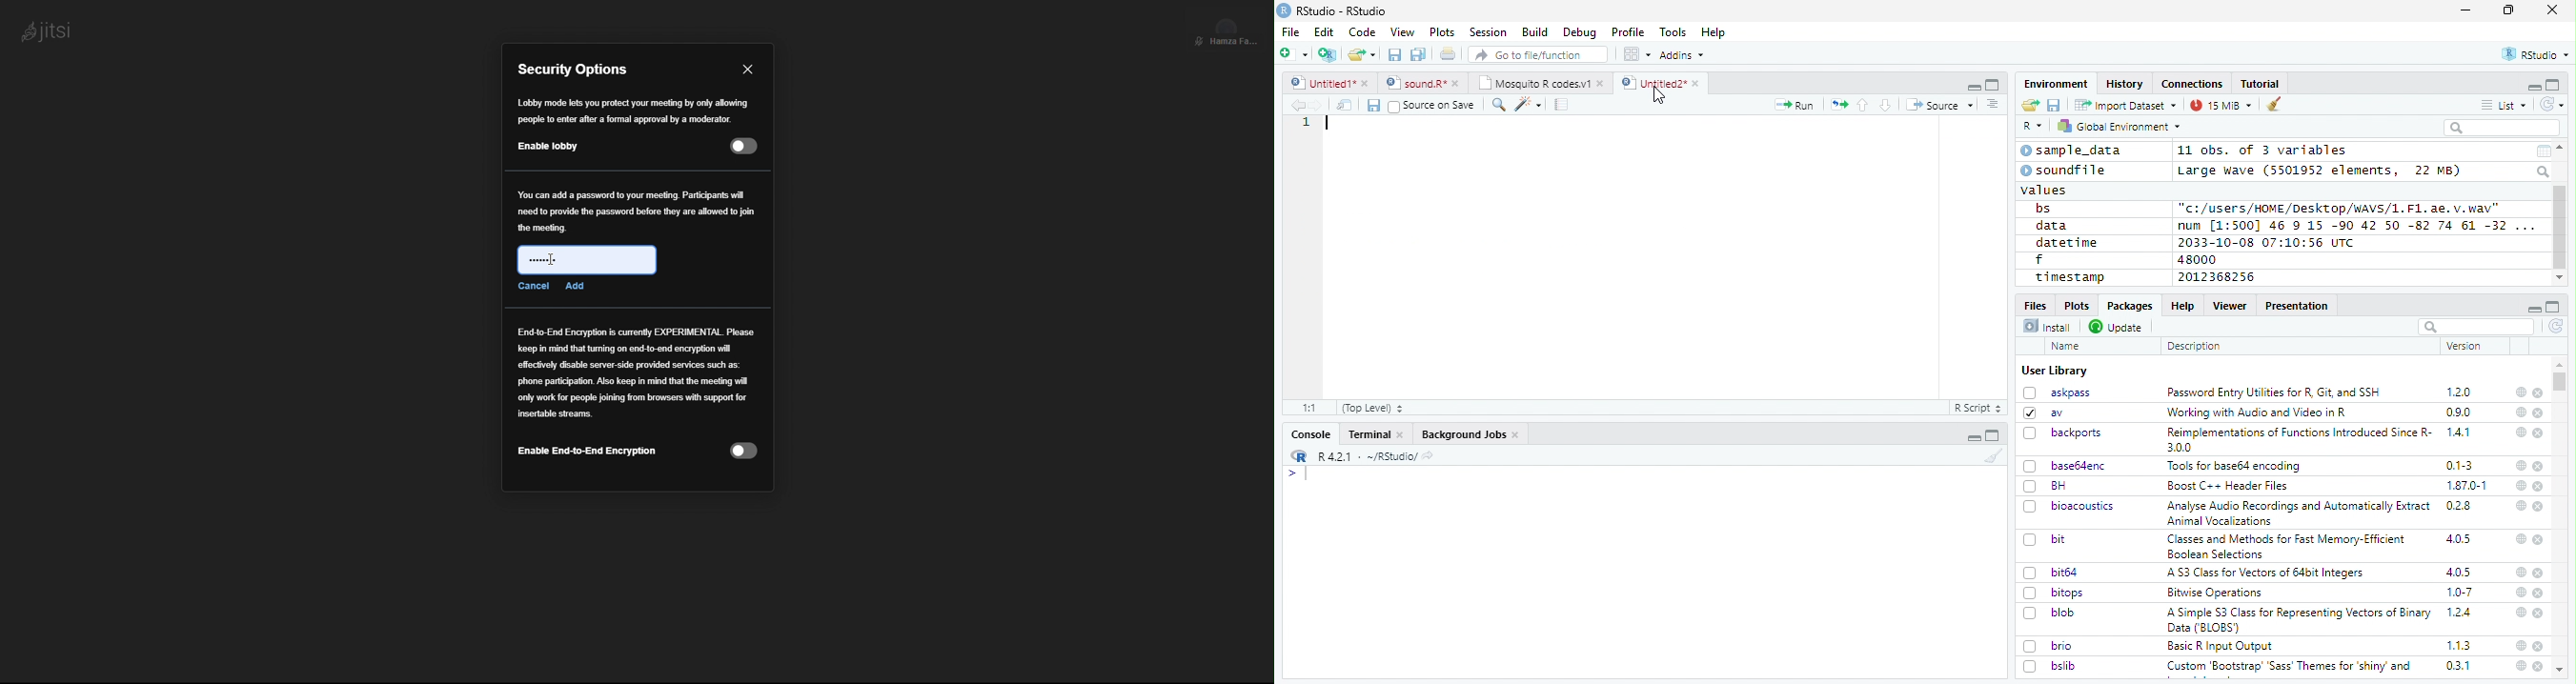 The height and width of the screenshot is (700, 2576). I want to click on R, so click(2033, 127).